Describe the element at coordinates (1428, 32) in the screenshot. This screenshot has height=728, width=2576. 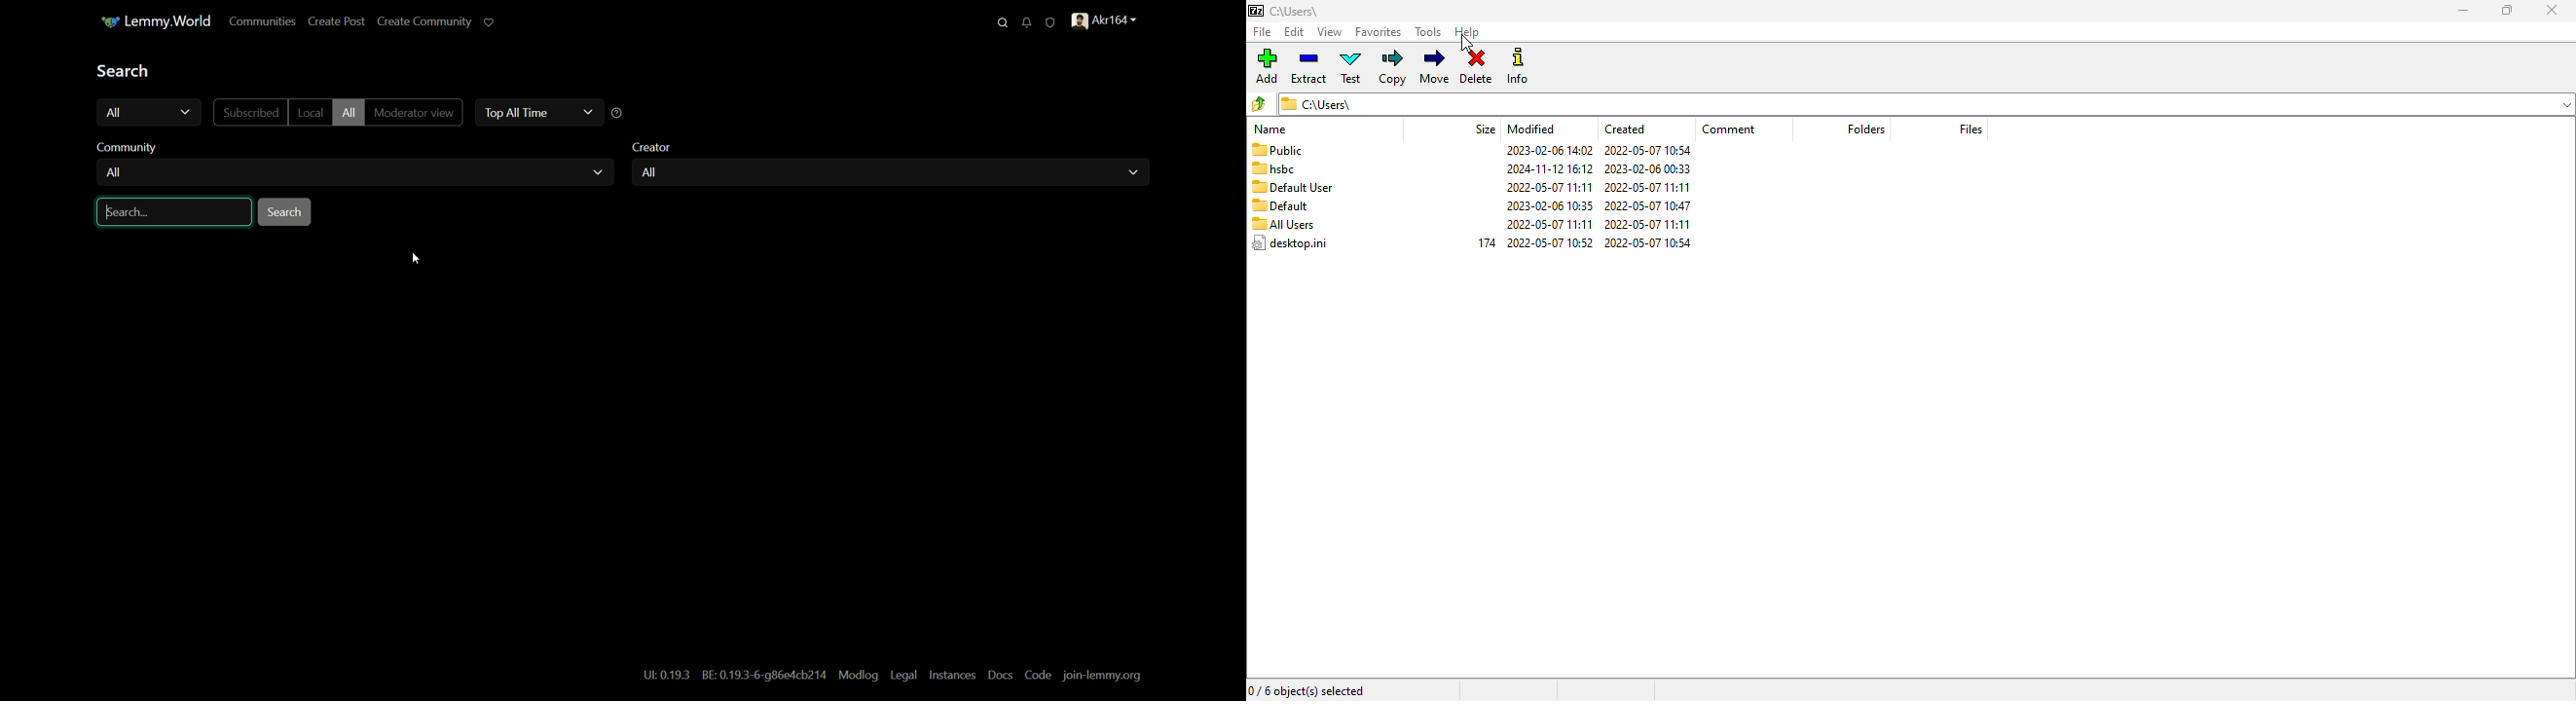
I see `tools` at that location.